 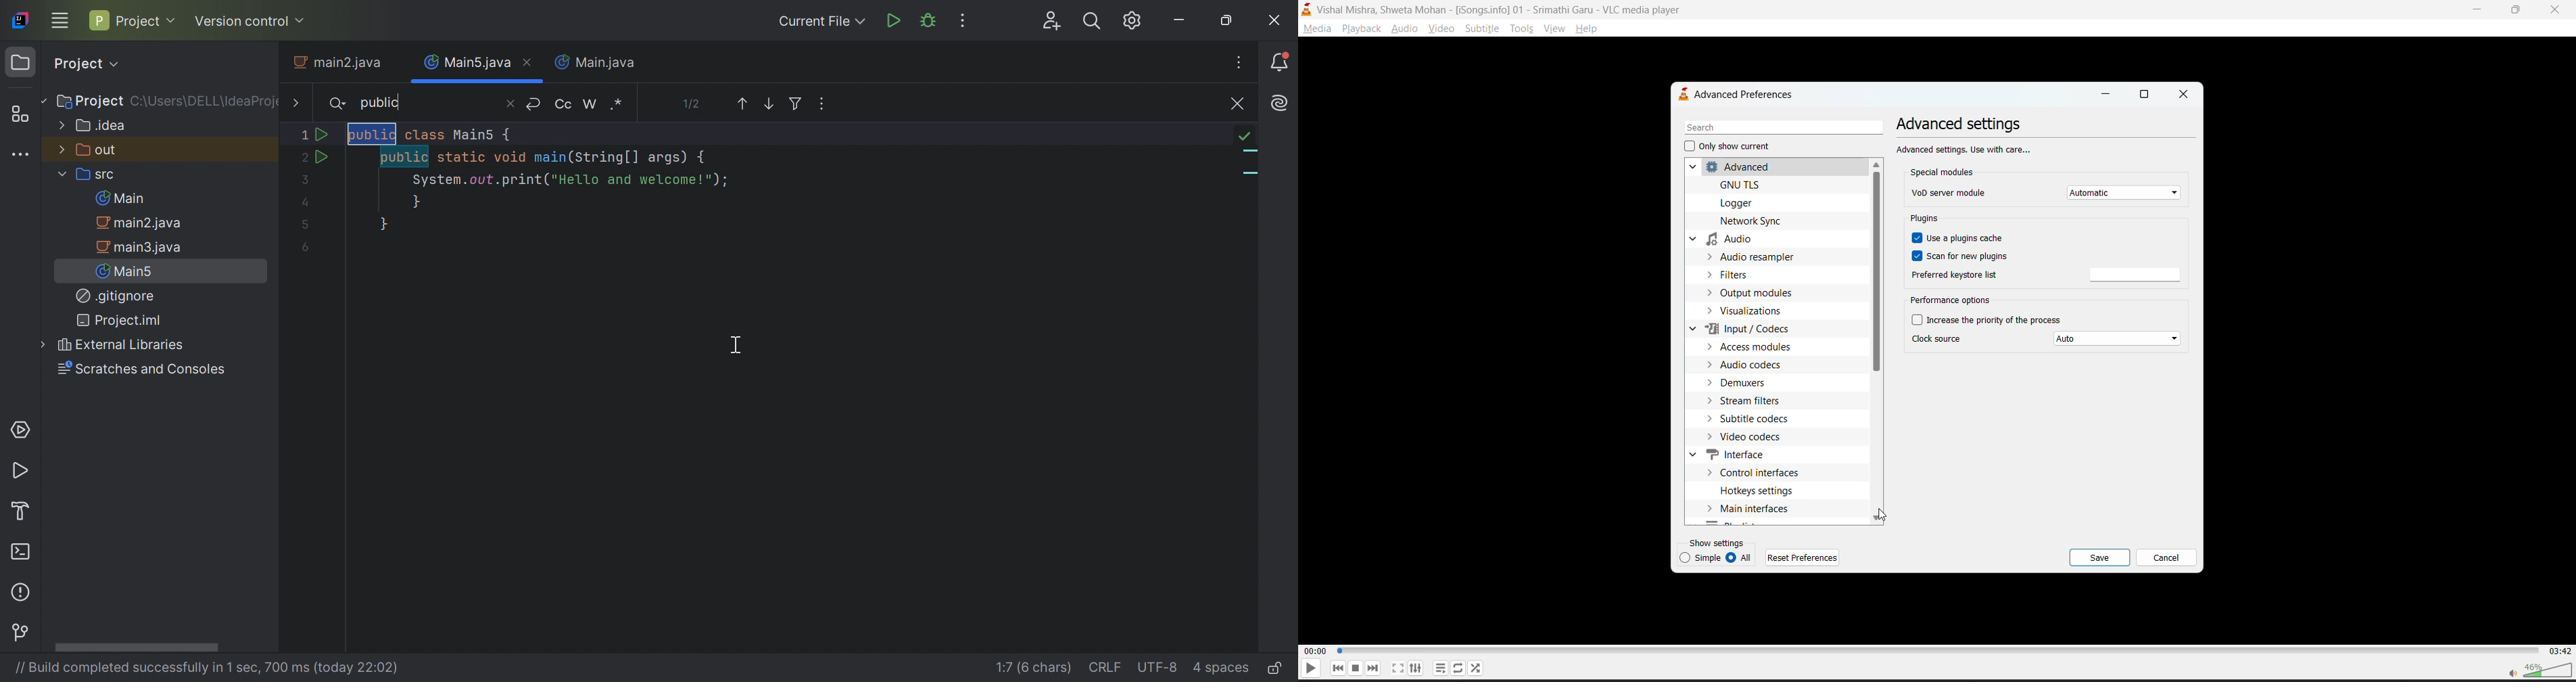 What do you see at coordinates (2533, 669) in the screenshot?
I see `volume` at bounding box center [2533, 669].